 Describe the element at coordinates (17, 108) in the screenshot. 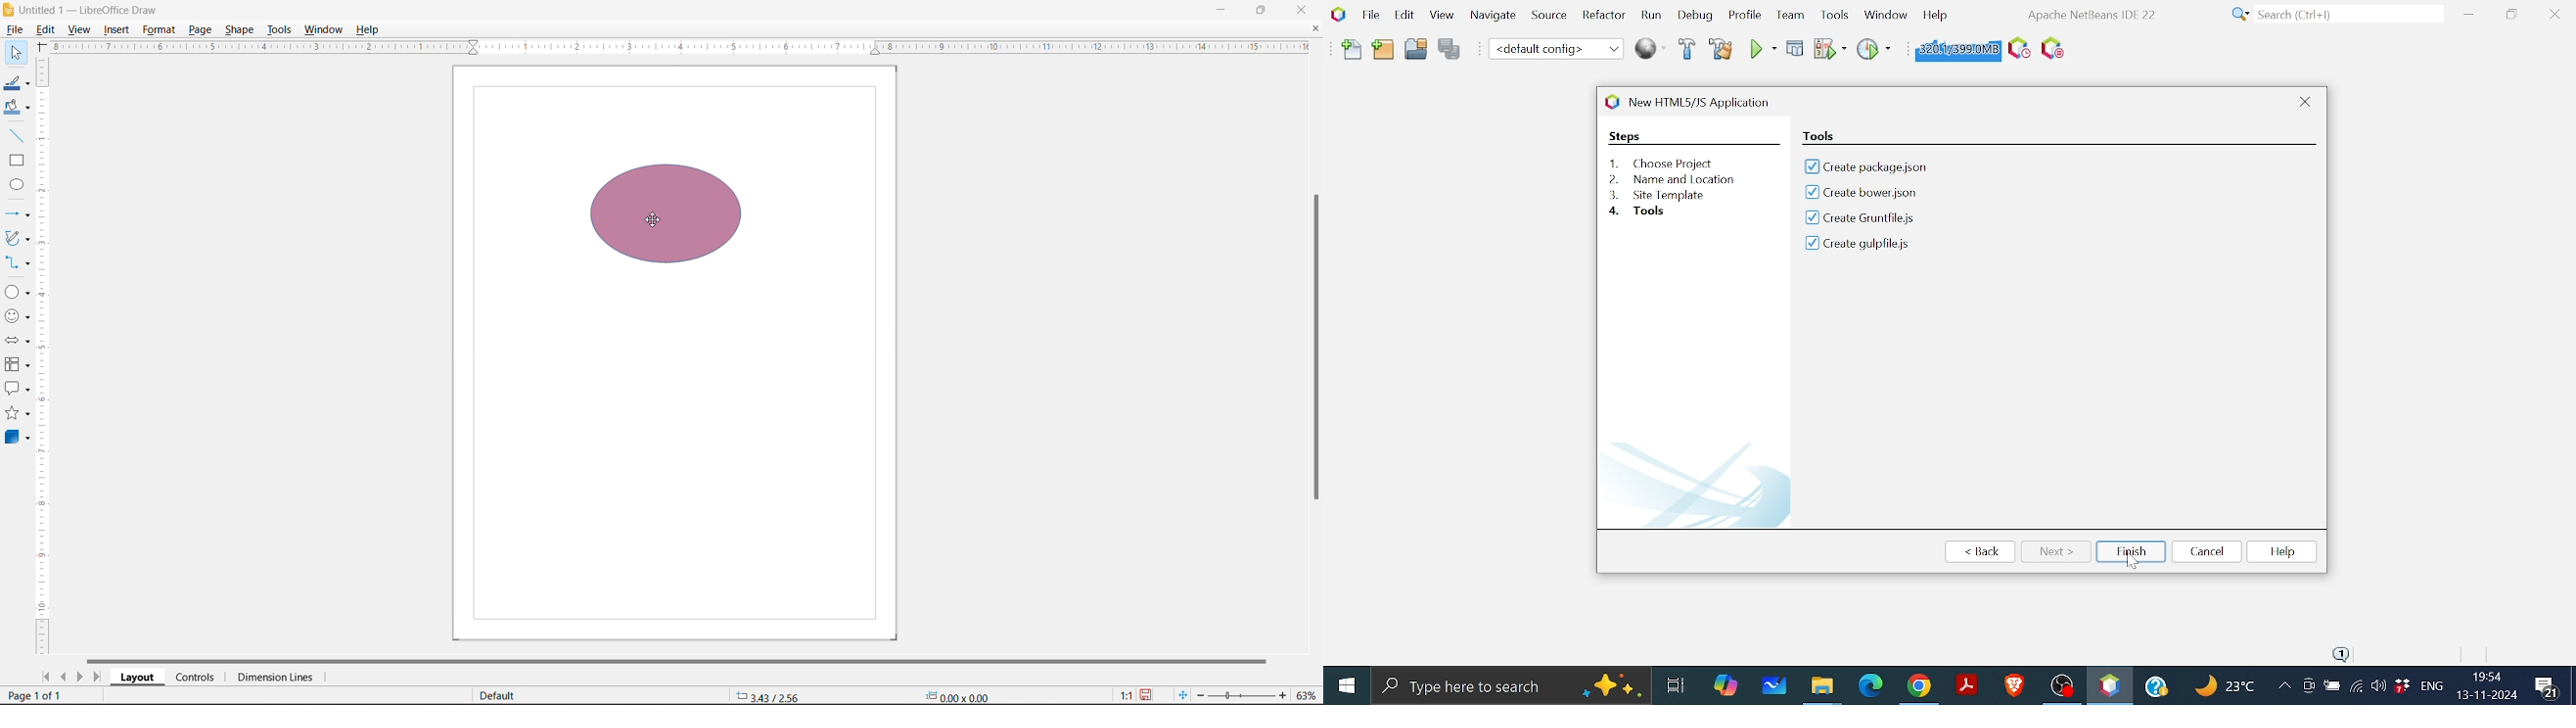

I see `Fill Color` at that location.